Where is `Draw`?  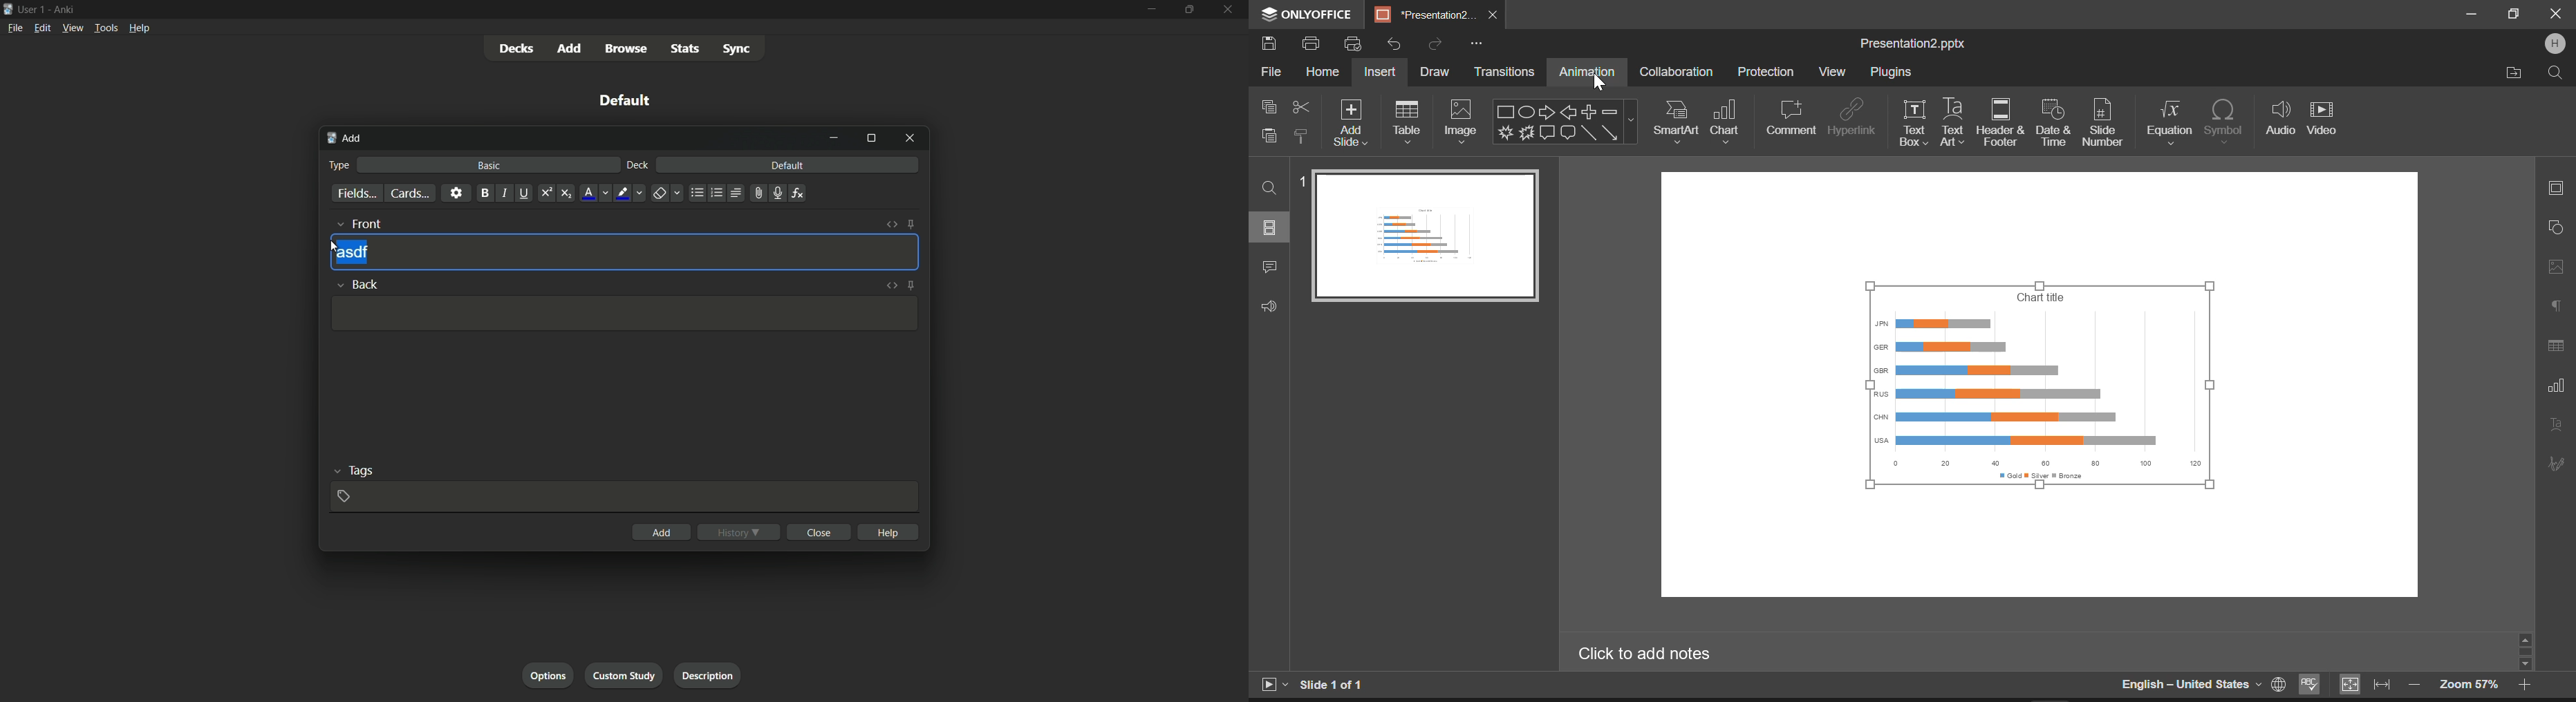 Draw is located at coordinates (1435, 71).